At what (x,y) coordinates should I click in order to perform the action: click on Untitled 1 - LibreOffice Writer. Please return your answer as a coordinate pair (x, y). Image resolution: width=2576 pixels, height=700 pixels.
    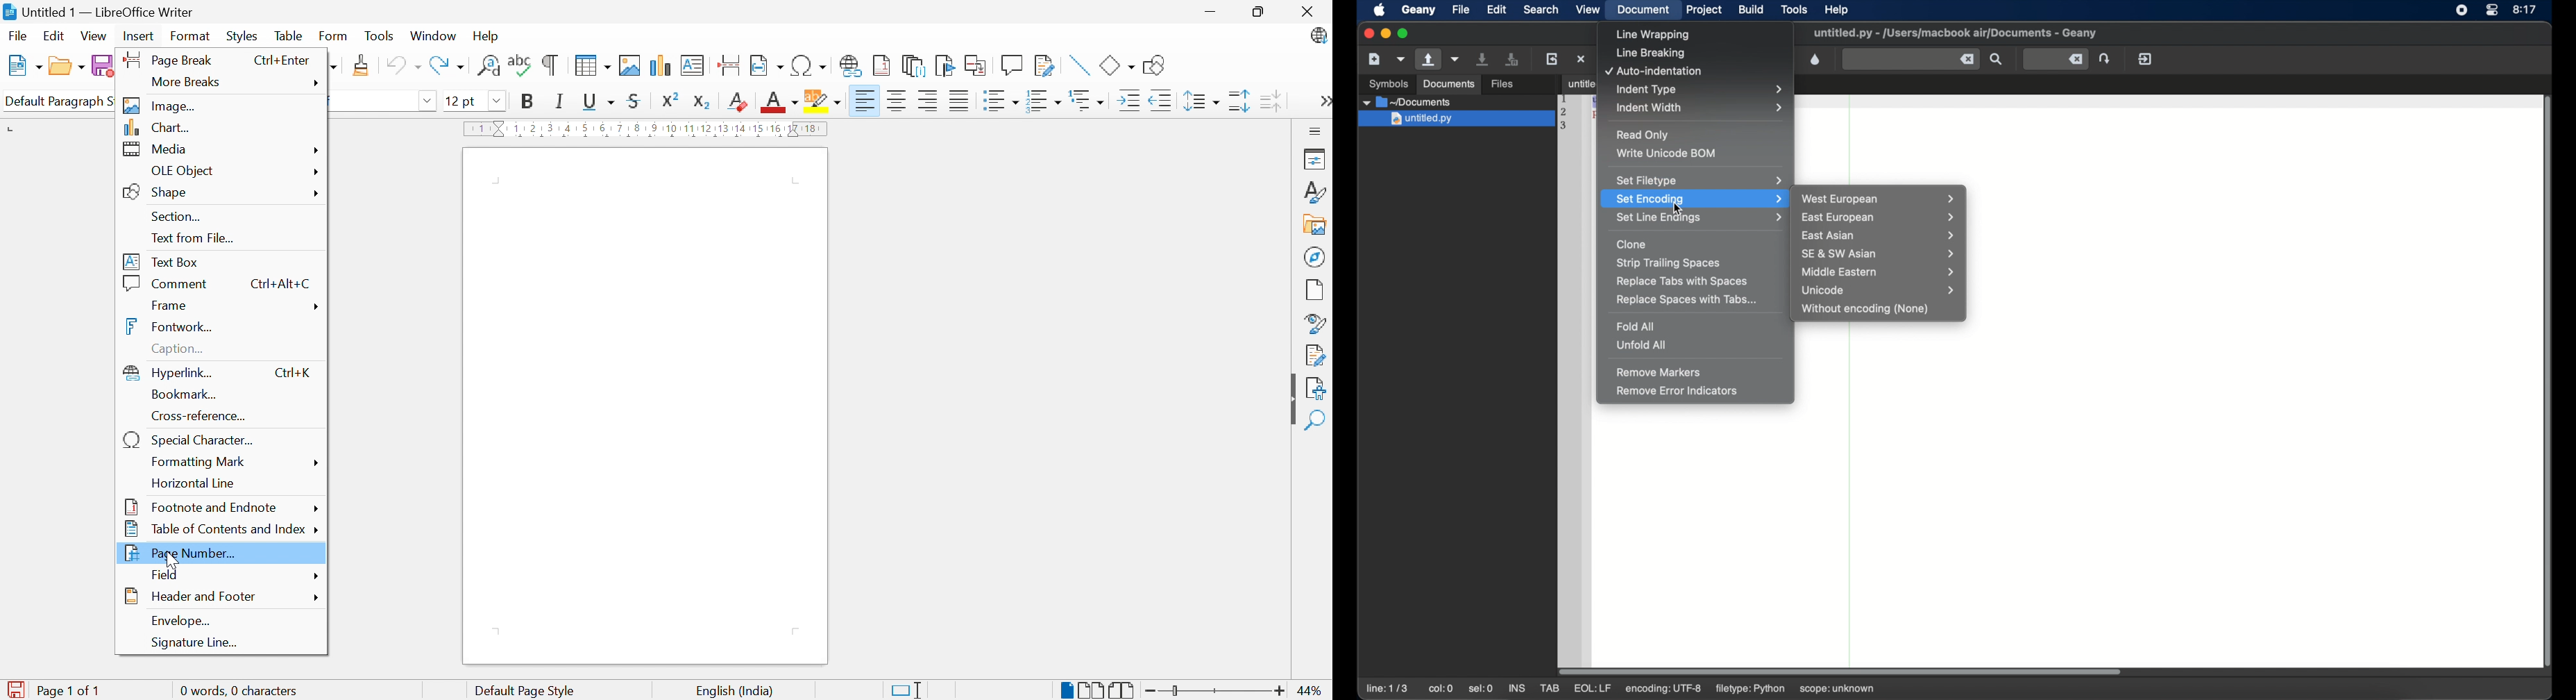
    Looking at the image, I should click on (108, 12).